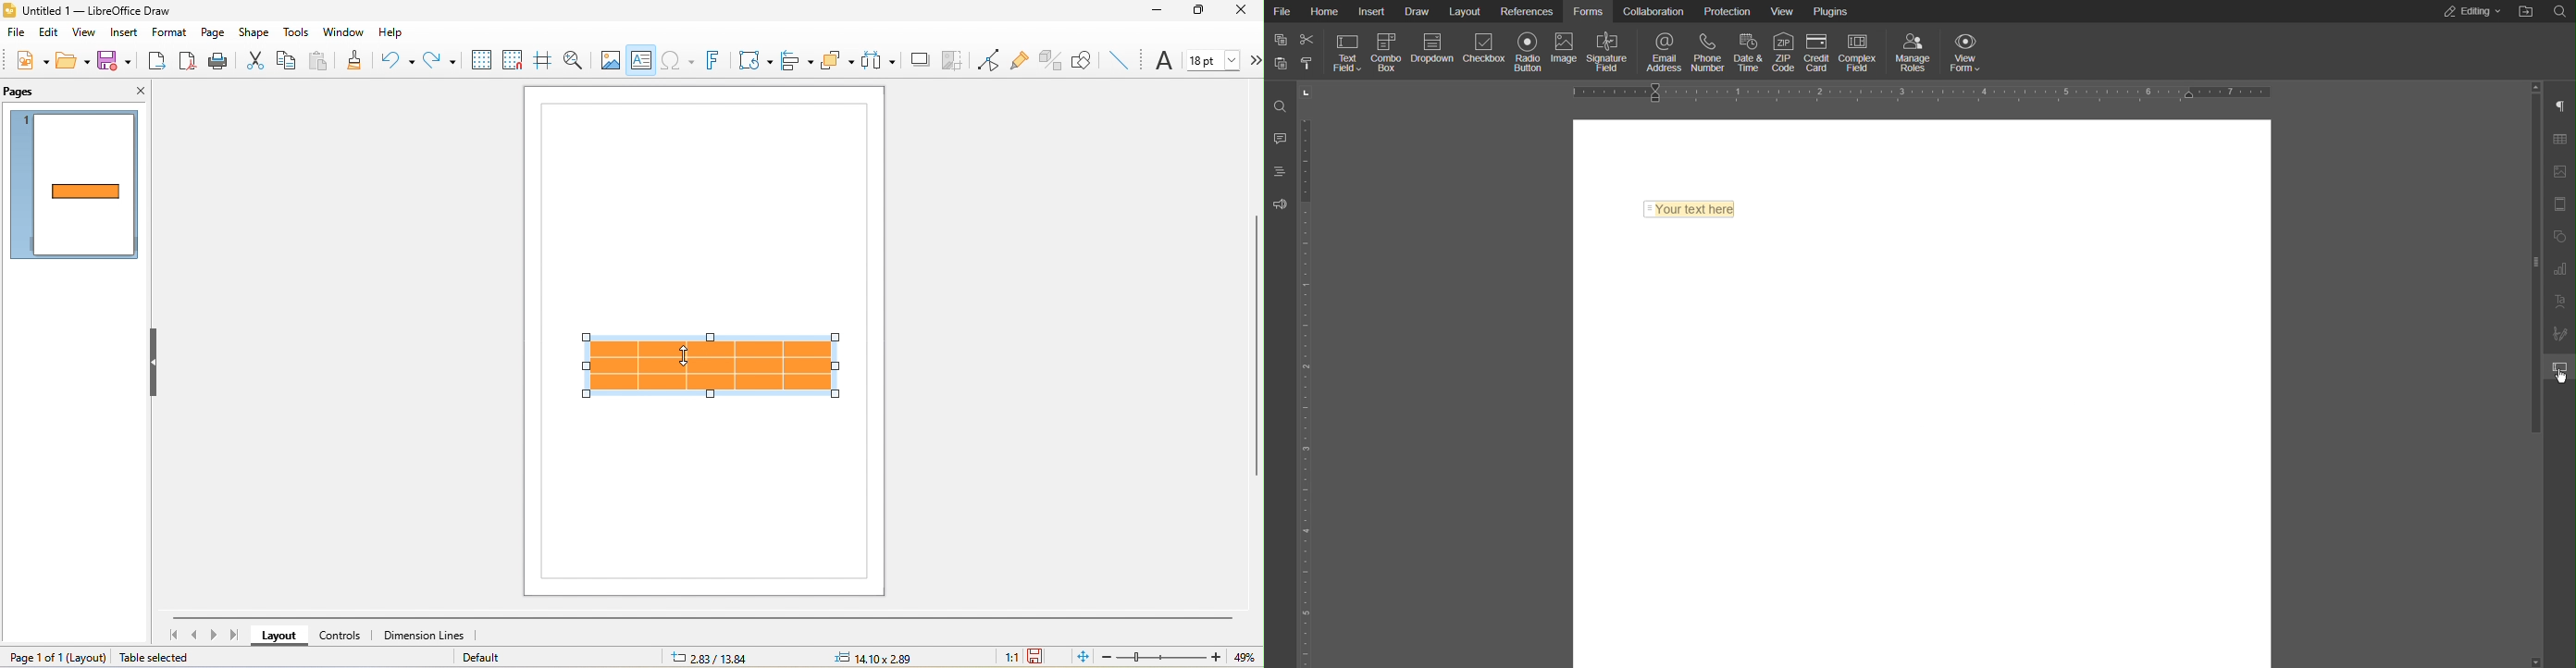  I want to click on select table, so click(710, 365).